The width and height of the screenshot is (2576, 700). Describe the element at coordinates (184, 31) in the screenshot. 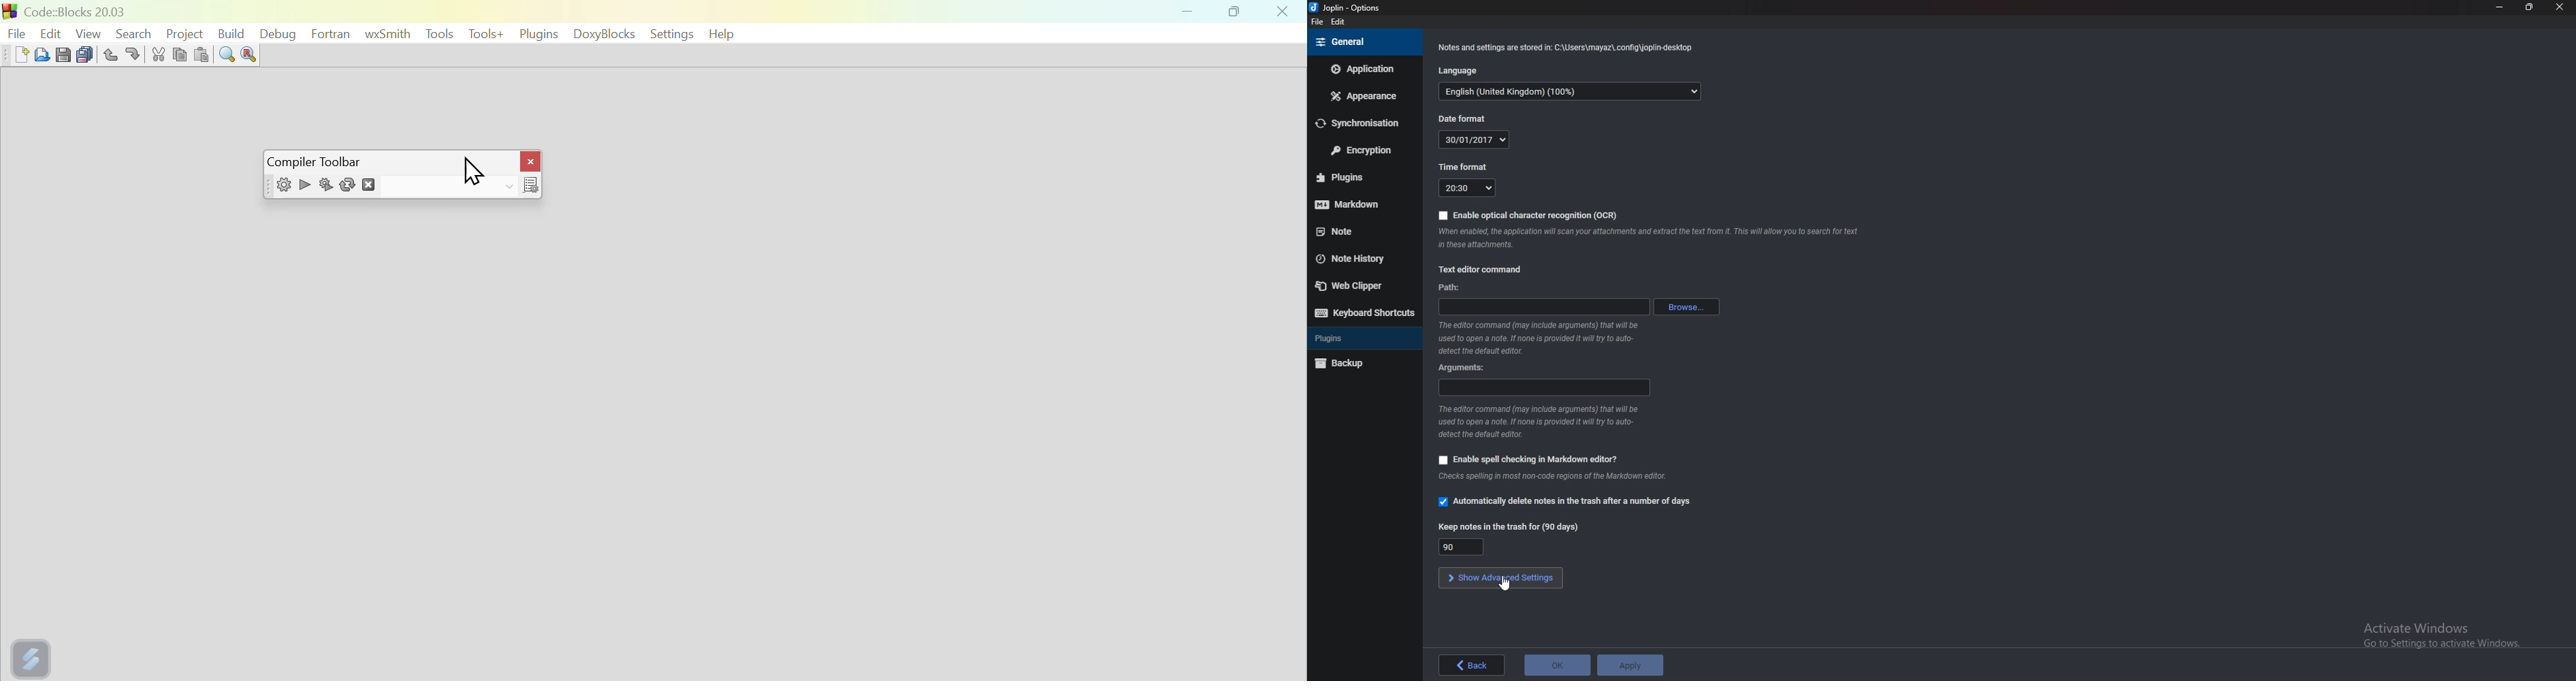

I see `project` at that location.